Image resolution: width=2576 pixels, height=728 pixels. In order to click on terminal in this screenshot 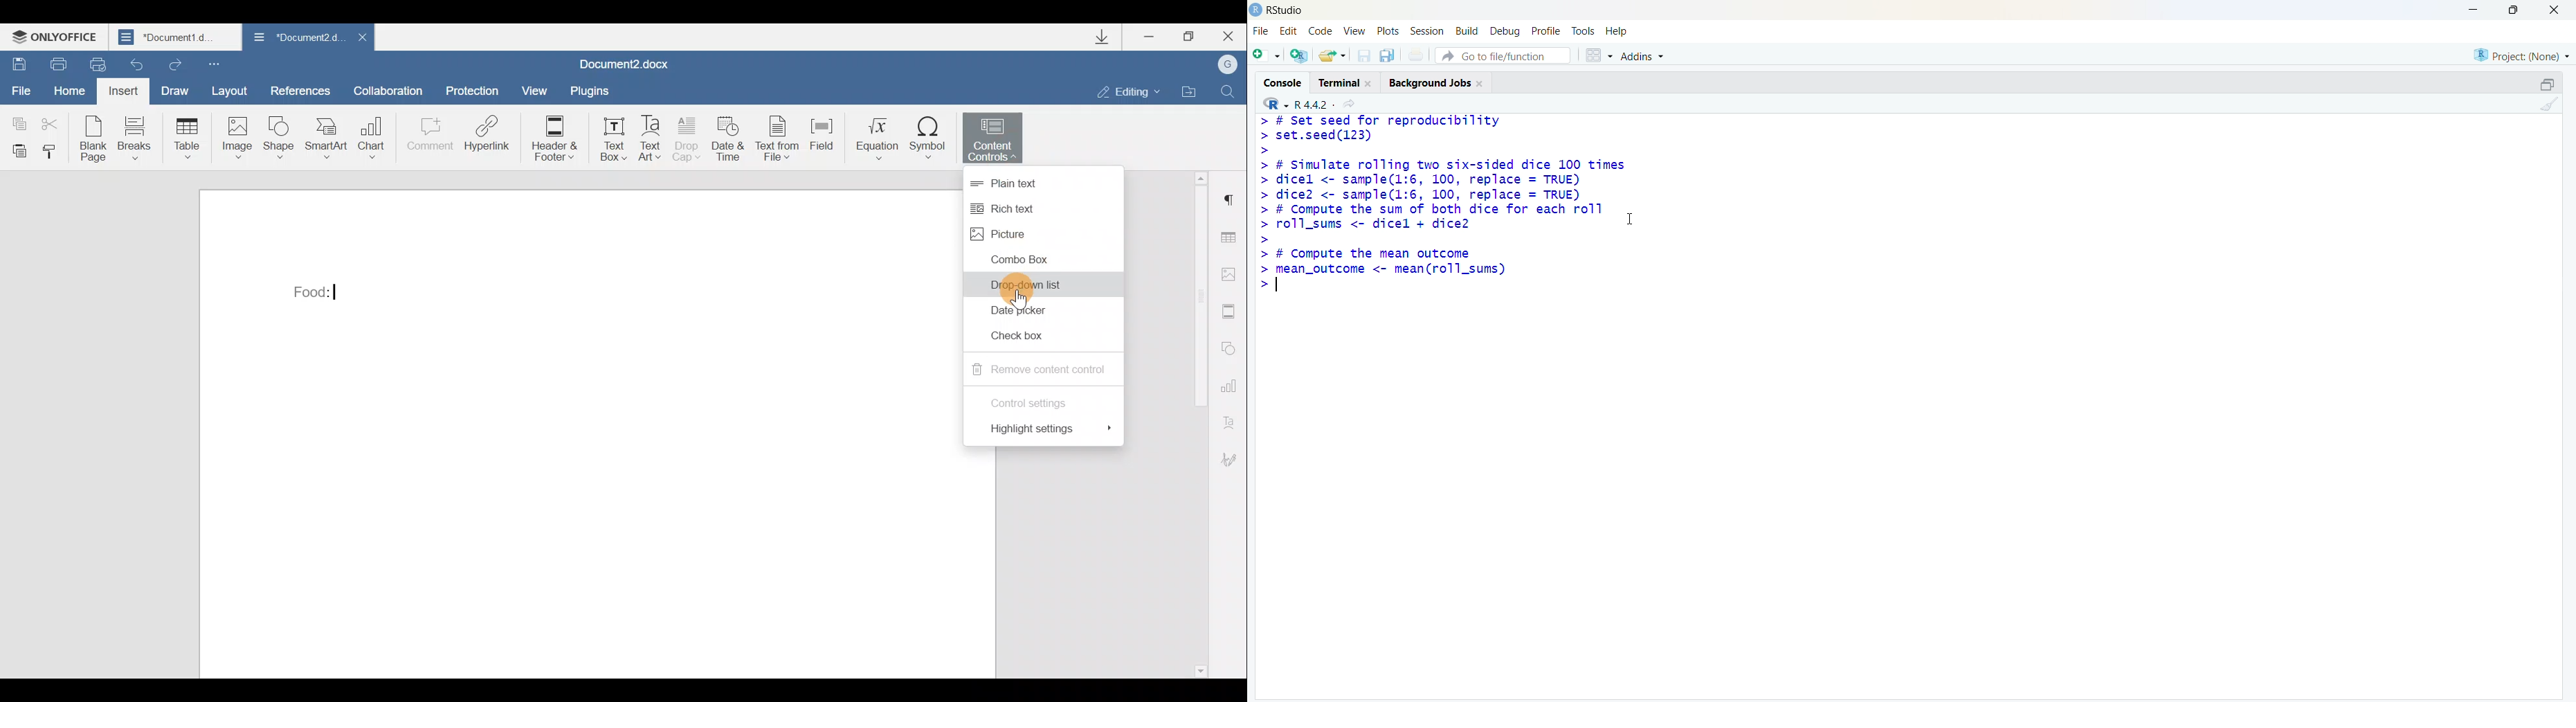, I will do `click(1339, 84)`.